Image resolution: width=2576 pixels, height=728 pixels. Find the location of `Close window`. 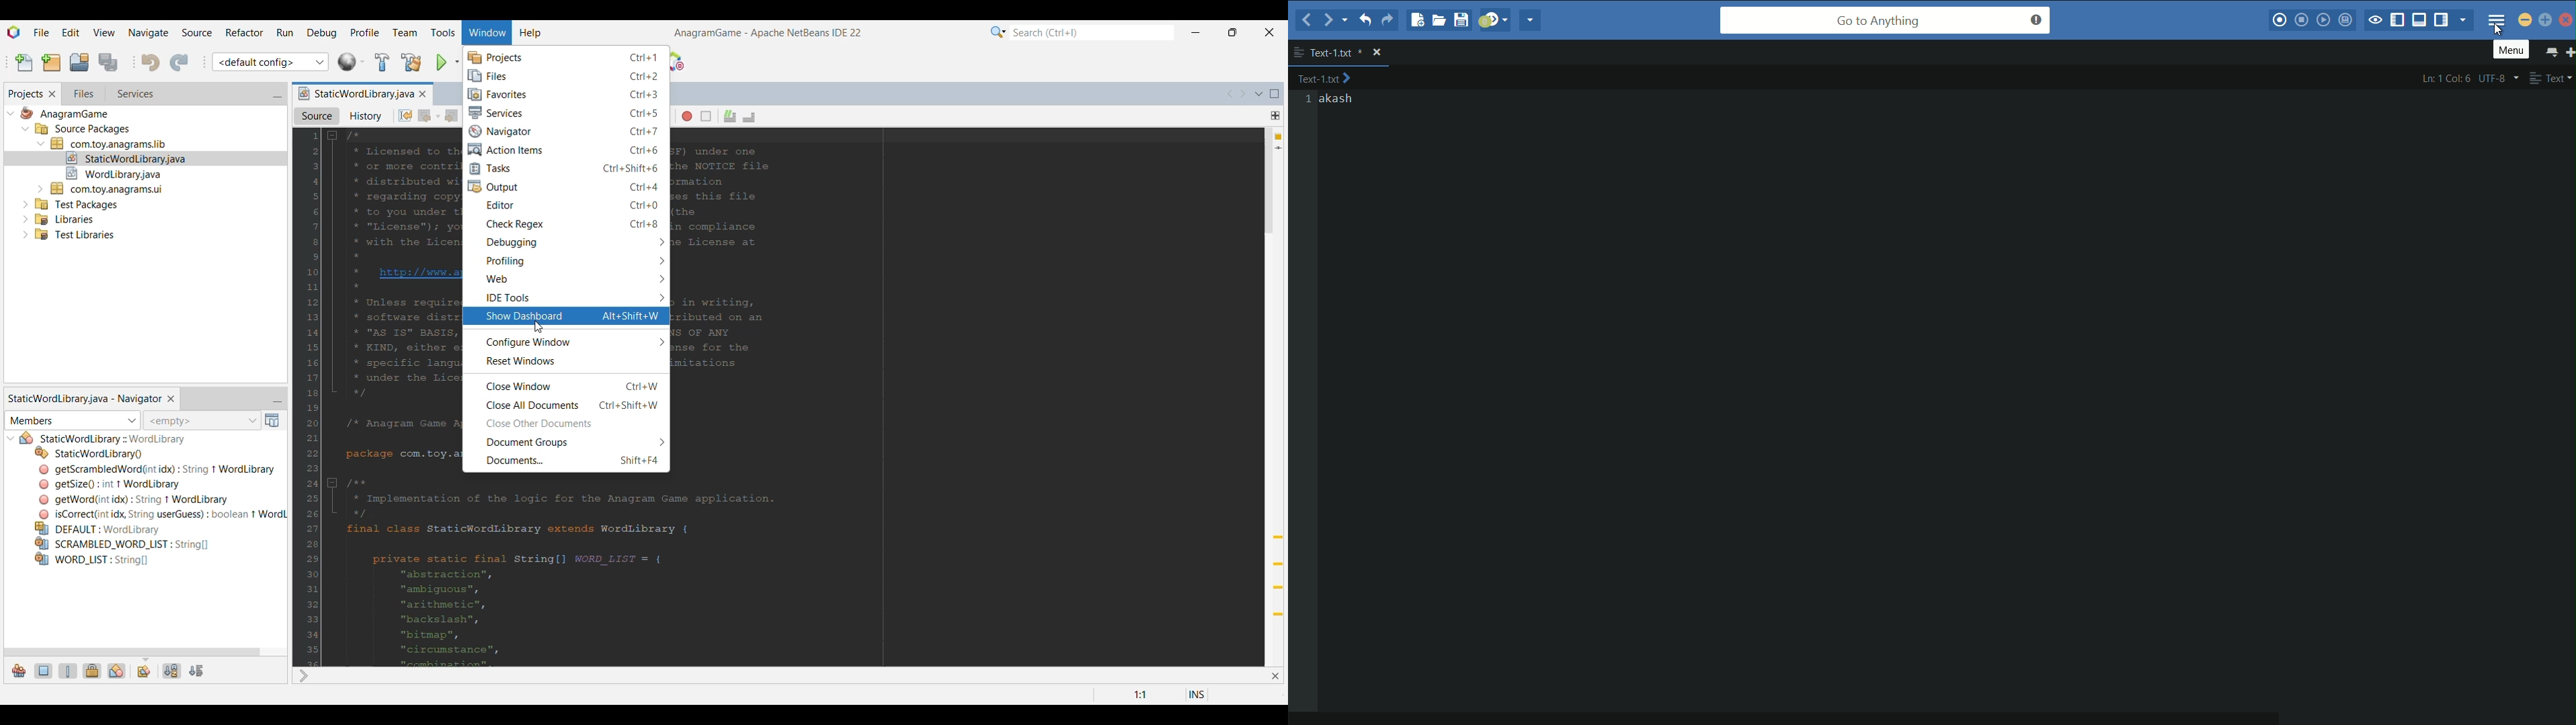

Close window is located at coordinates (568, 385).